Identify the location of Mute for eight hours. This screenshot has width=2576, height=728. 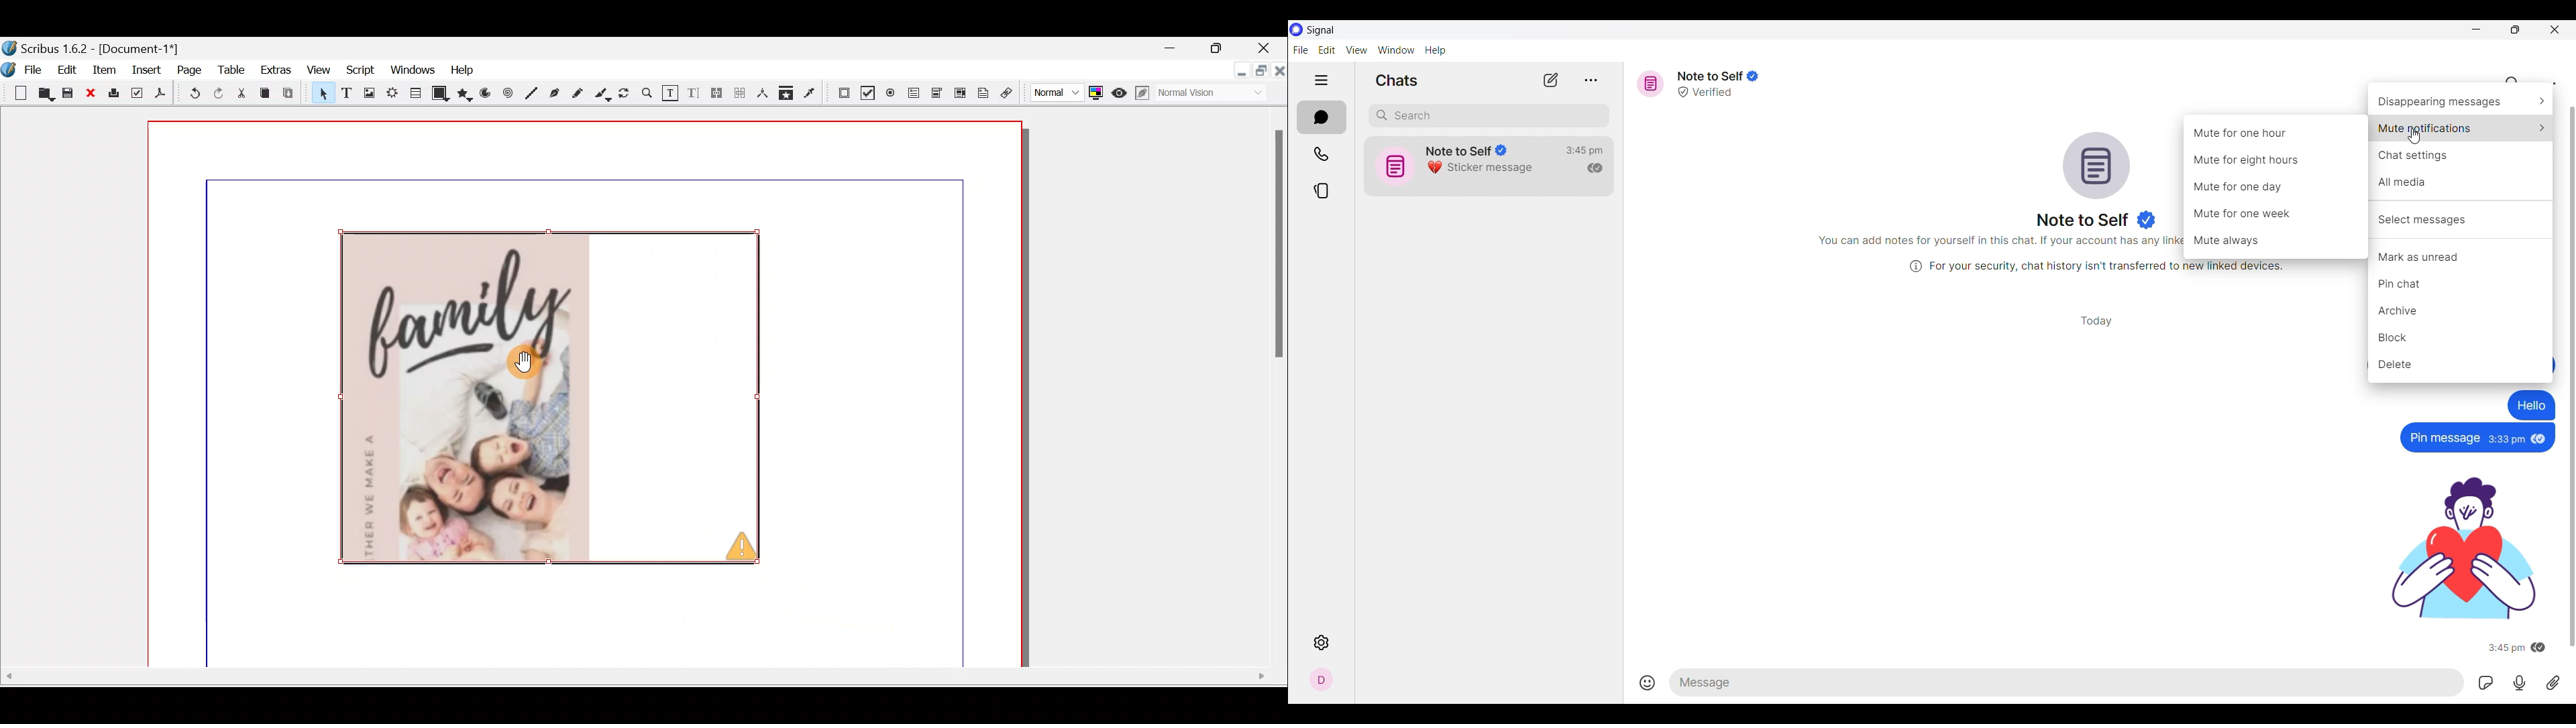
(2247, 160).